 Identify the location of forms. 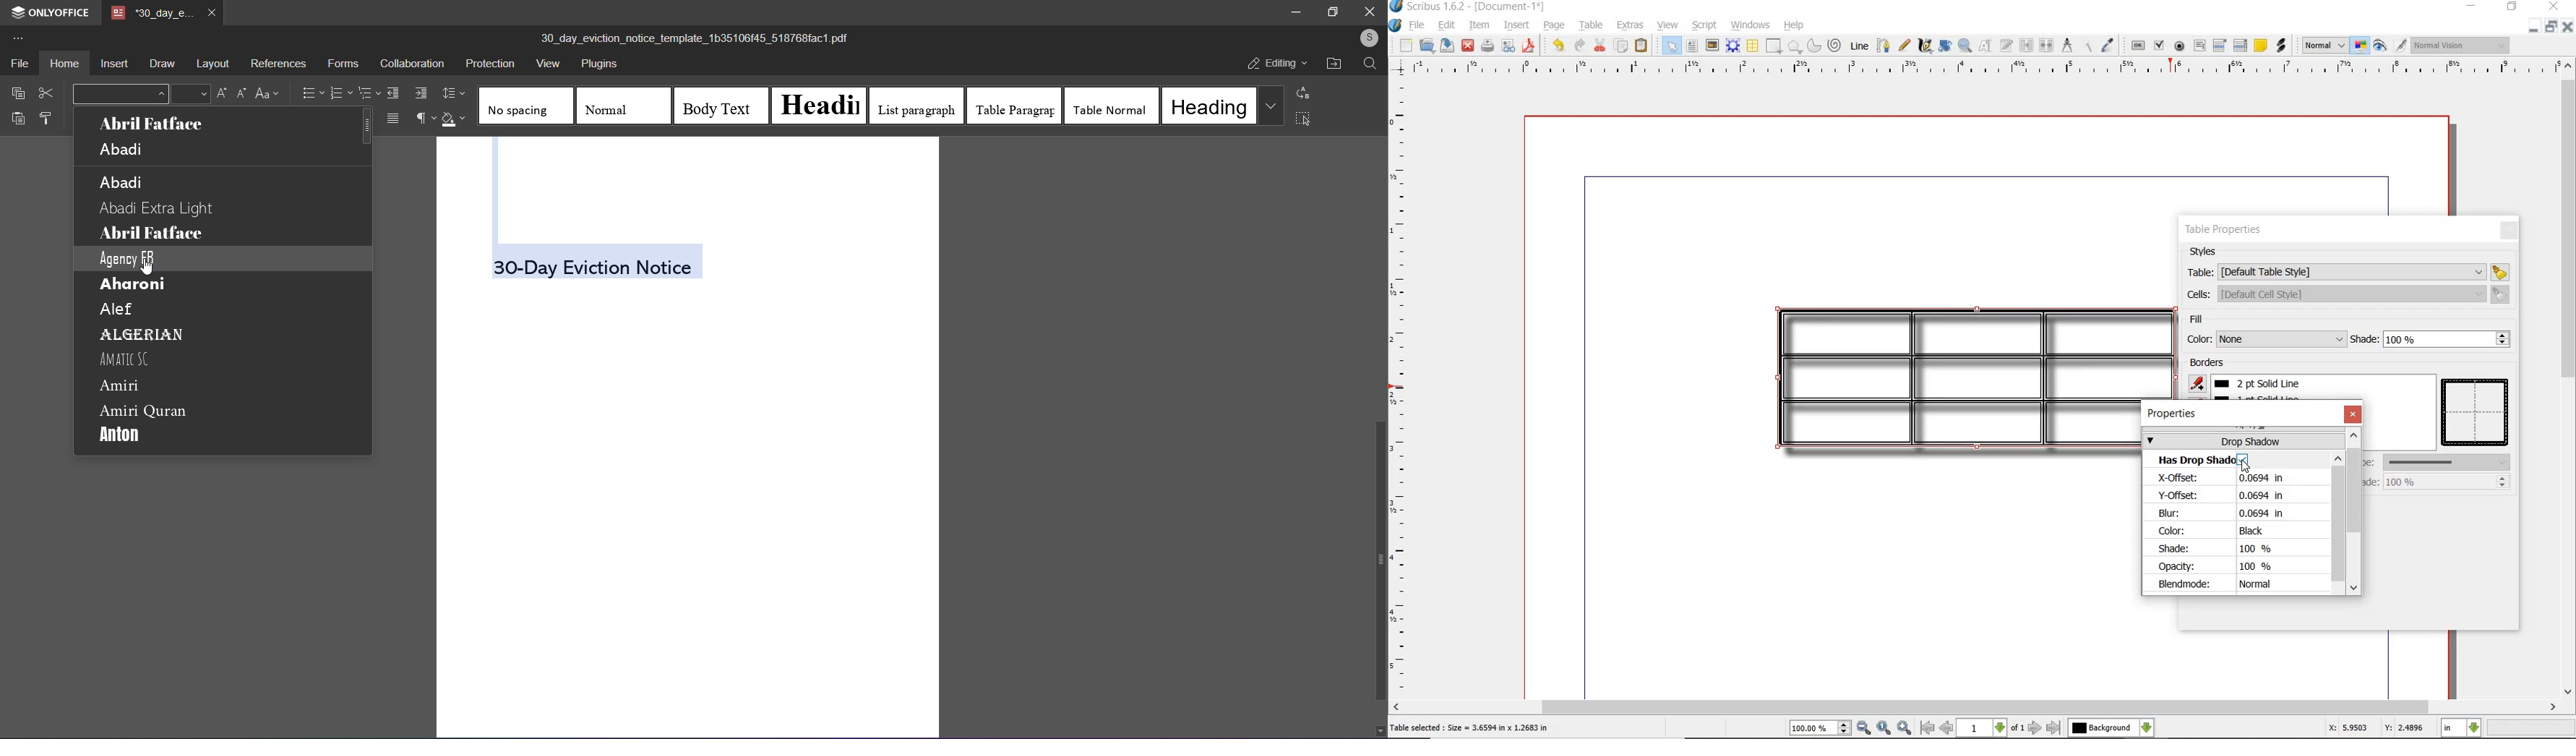
(341, 64).